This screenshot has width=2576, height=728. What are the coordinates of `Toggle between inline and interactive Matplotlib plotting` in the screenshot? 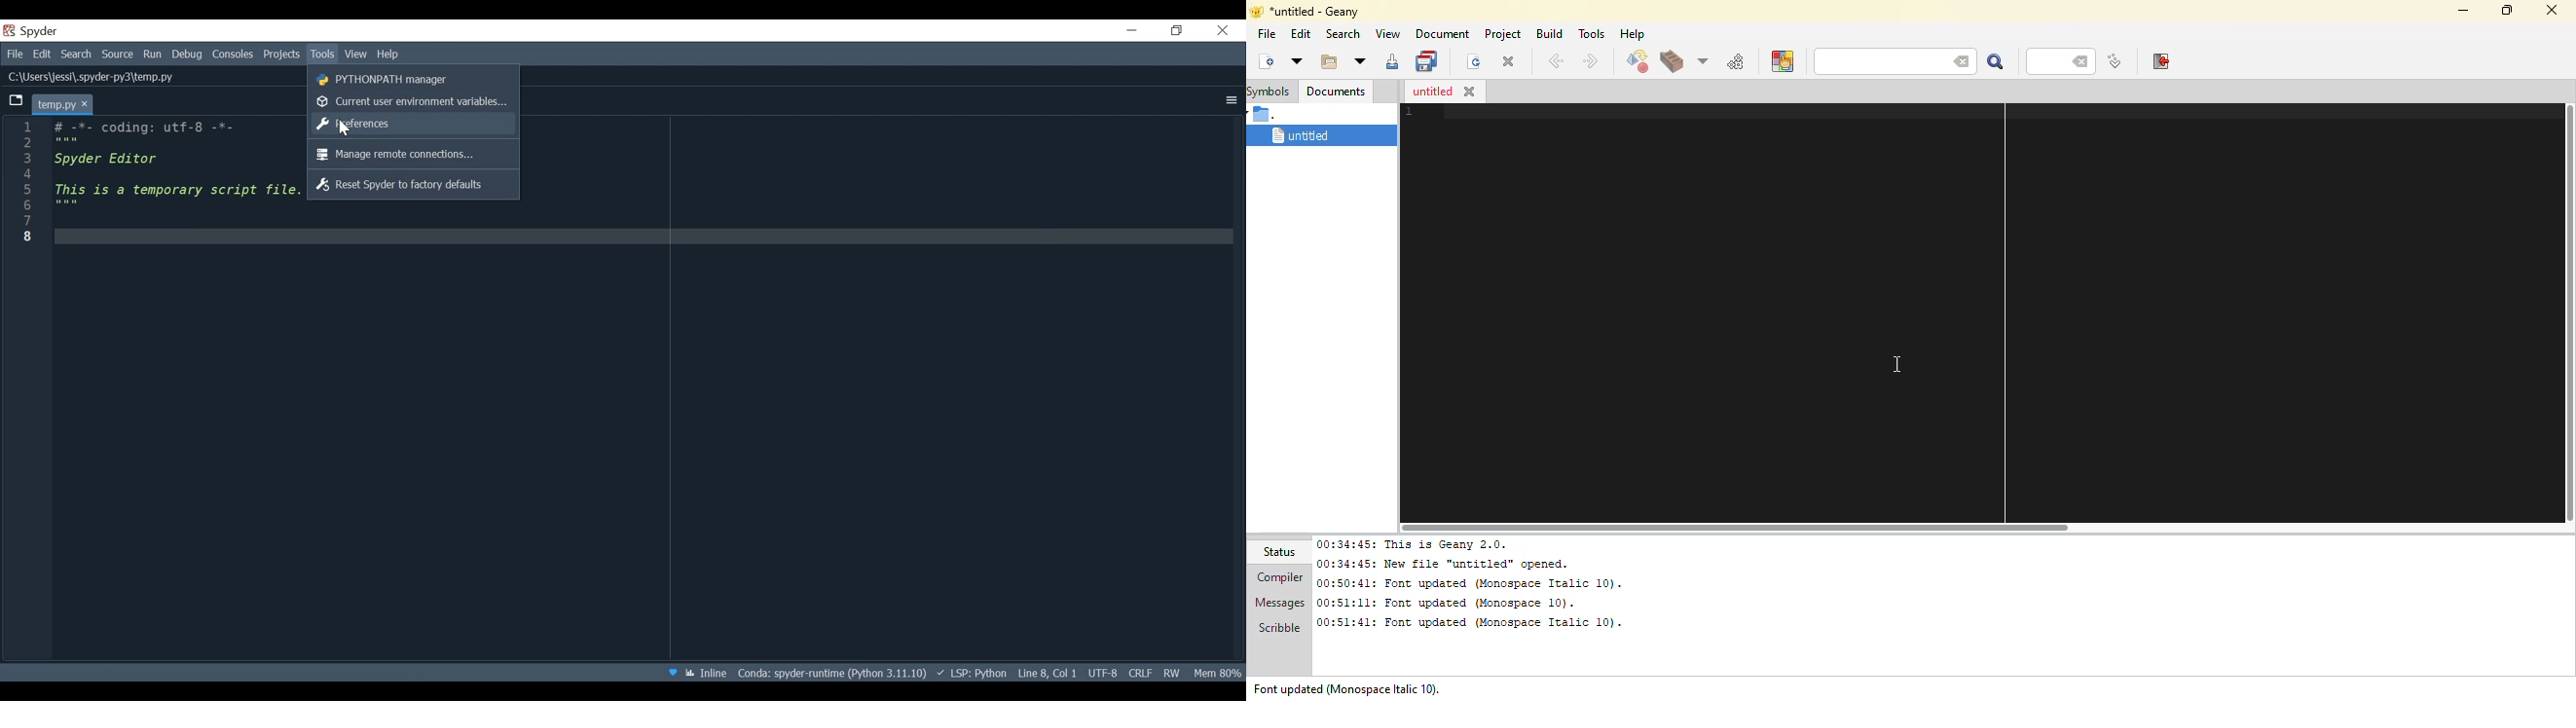 It's located at (708, 672).